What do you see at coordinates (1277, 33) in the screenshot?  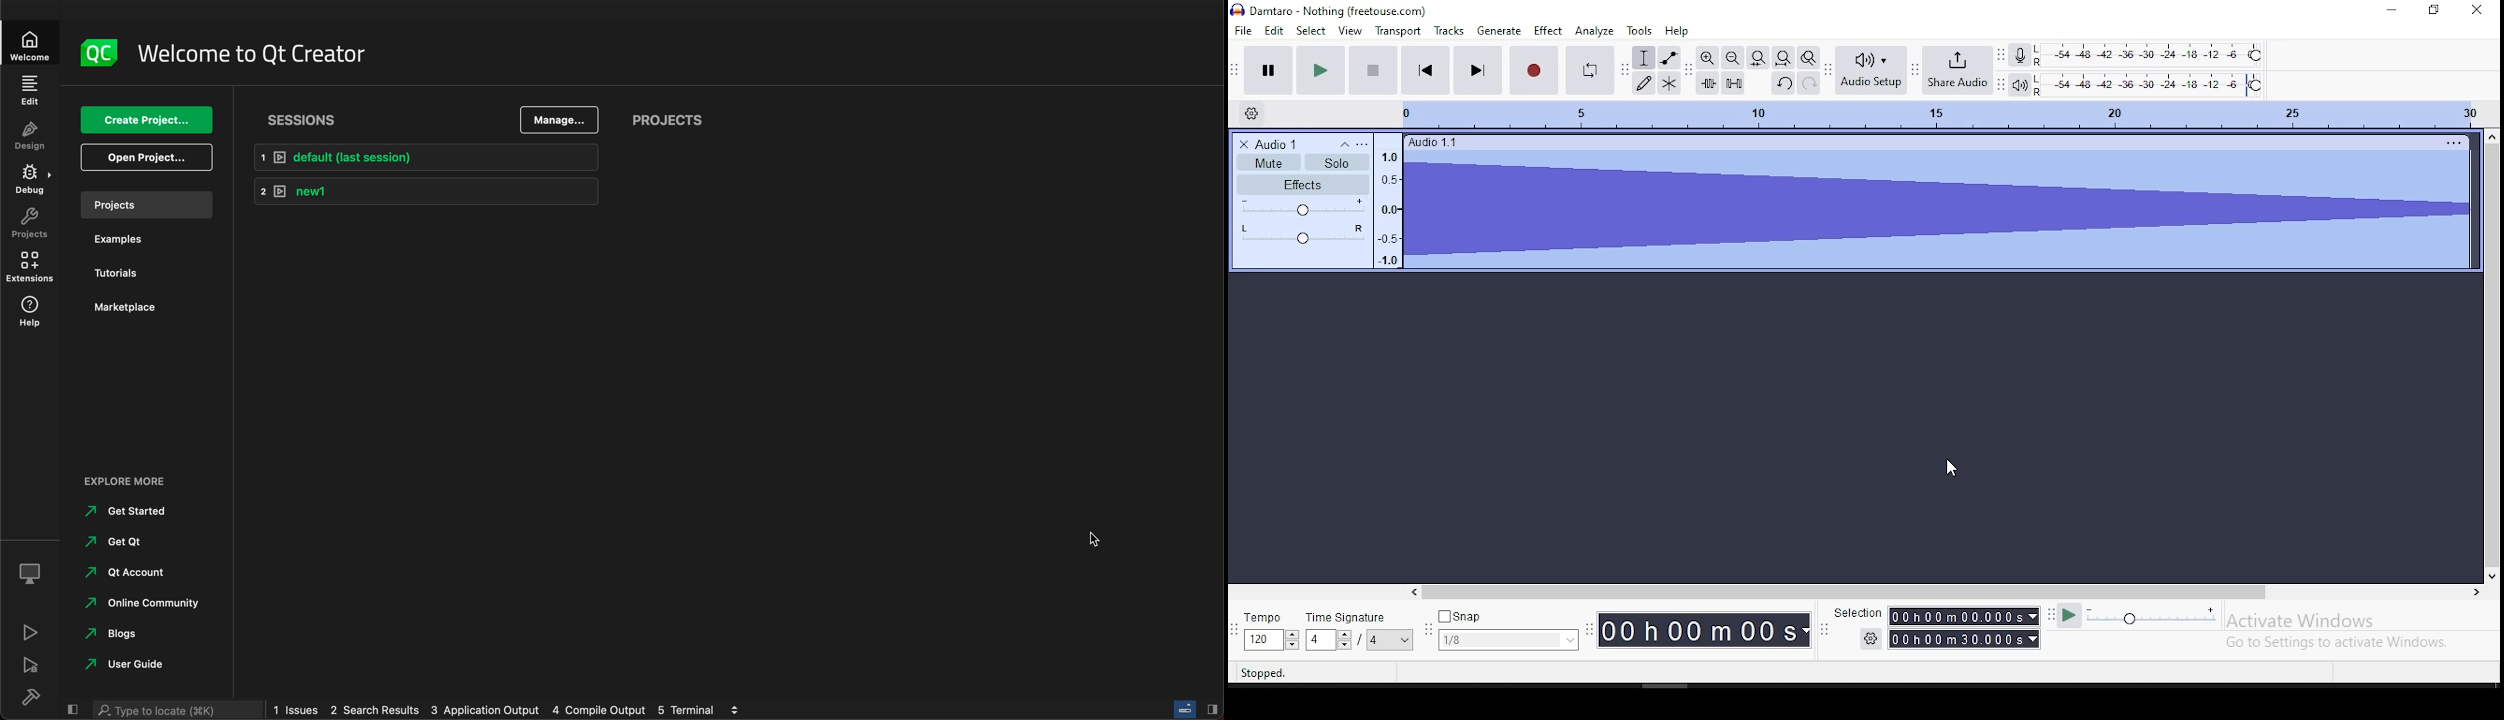 I see `edit` at bounding box center [1277, 33].